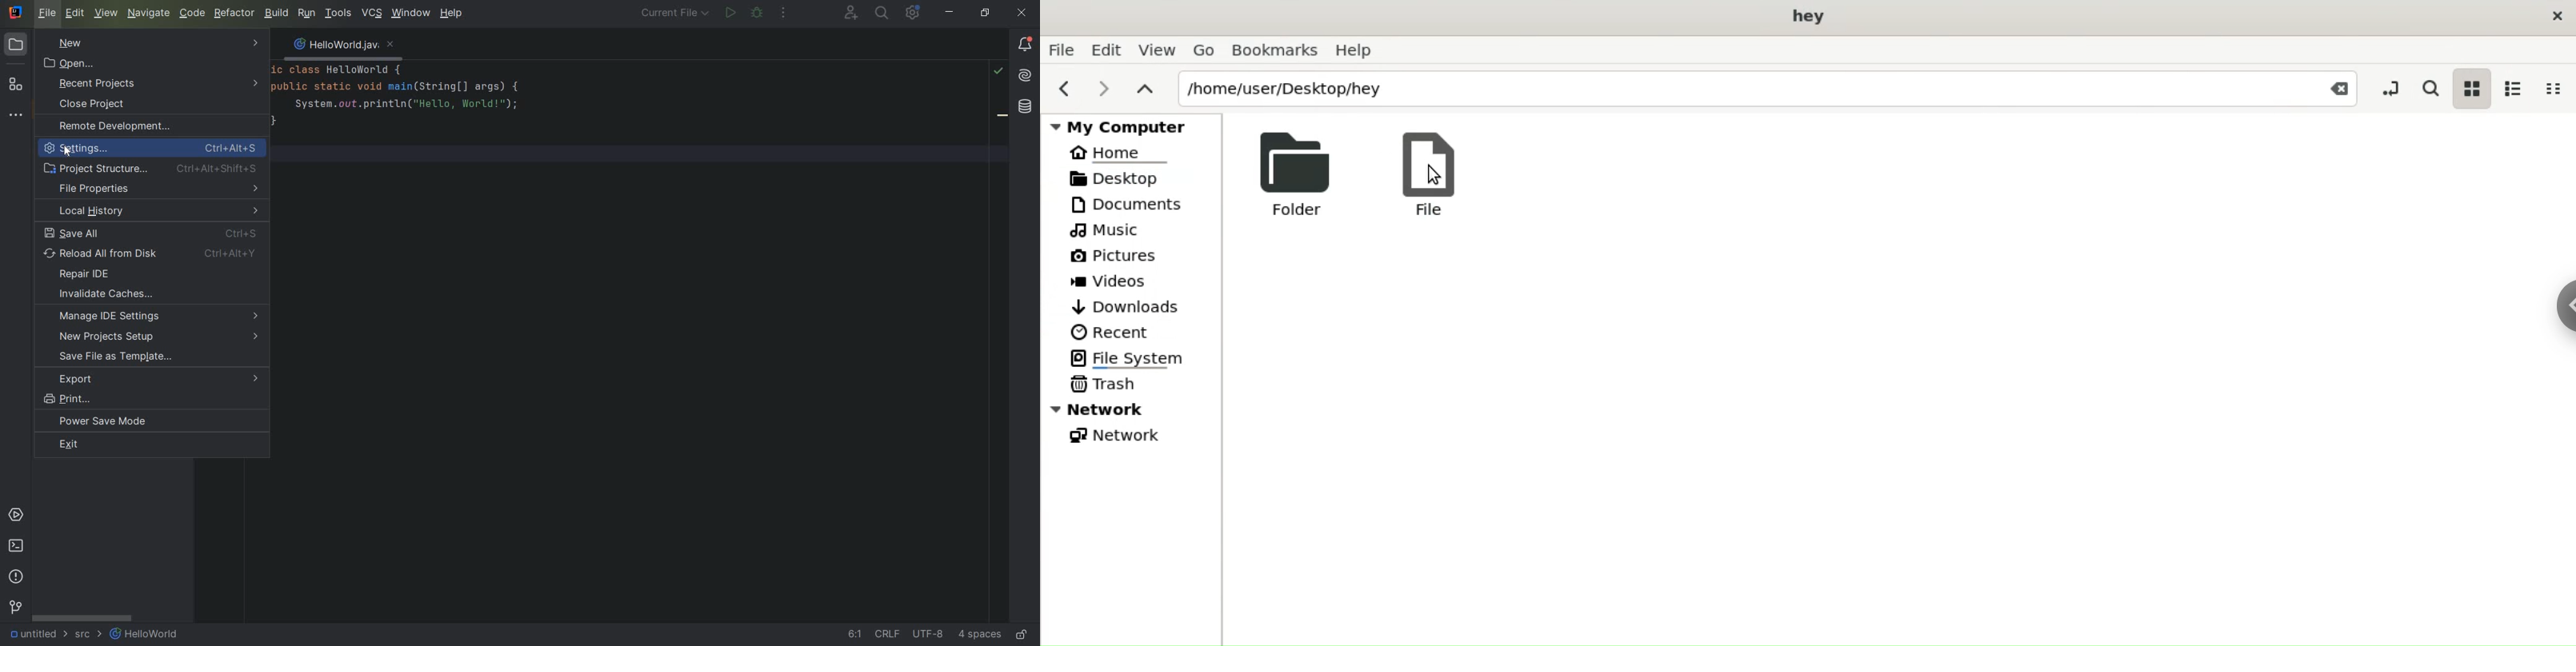 The image size is (2576, 672). Describe the element at coordinates (152, 274) in the screenshot. I see `repair IDE` at that location.